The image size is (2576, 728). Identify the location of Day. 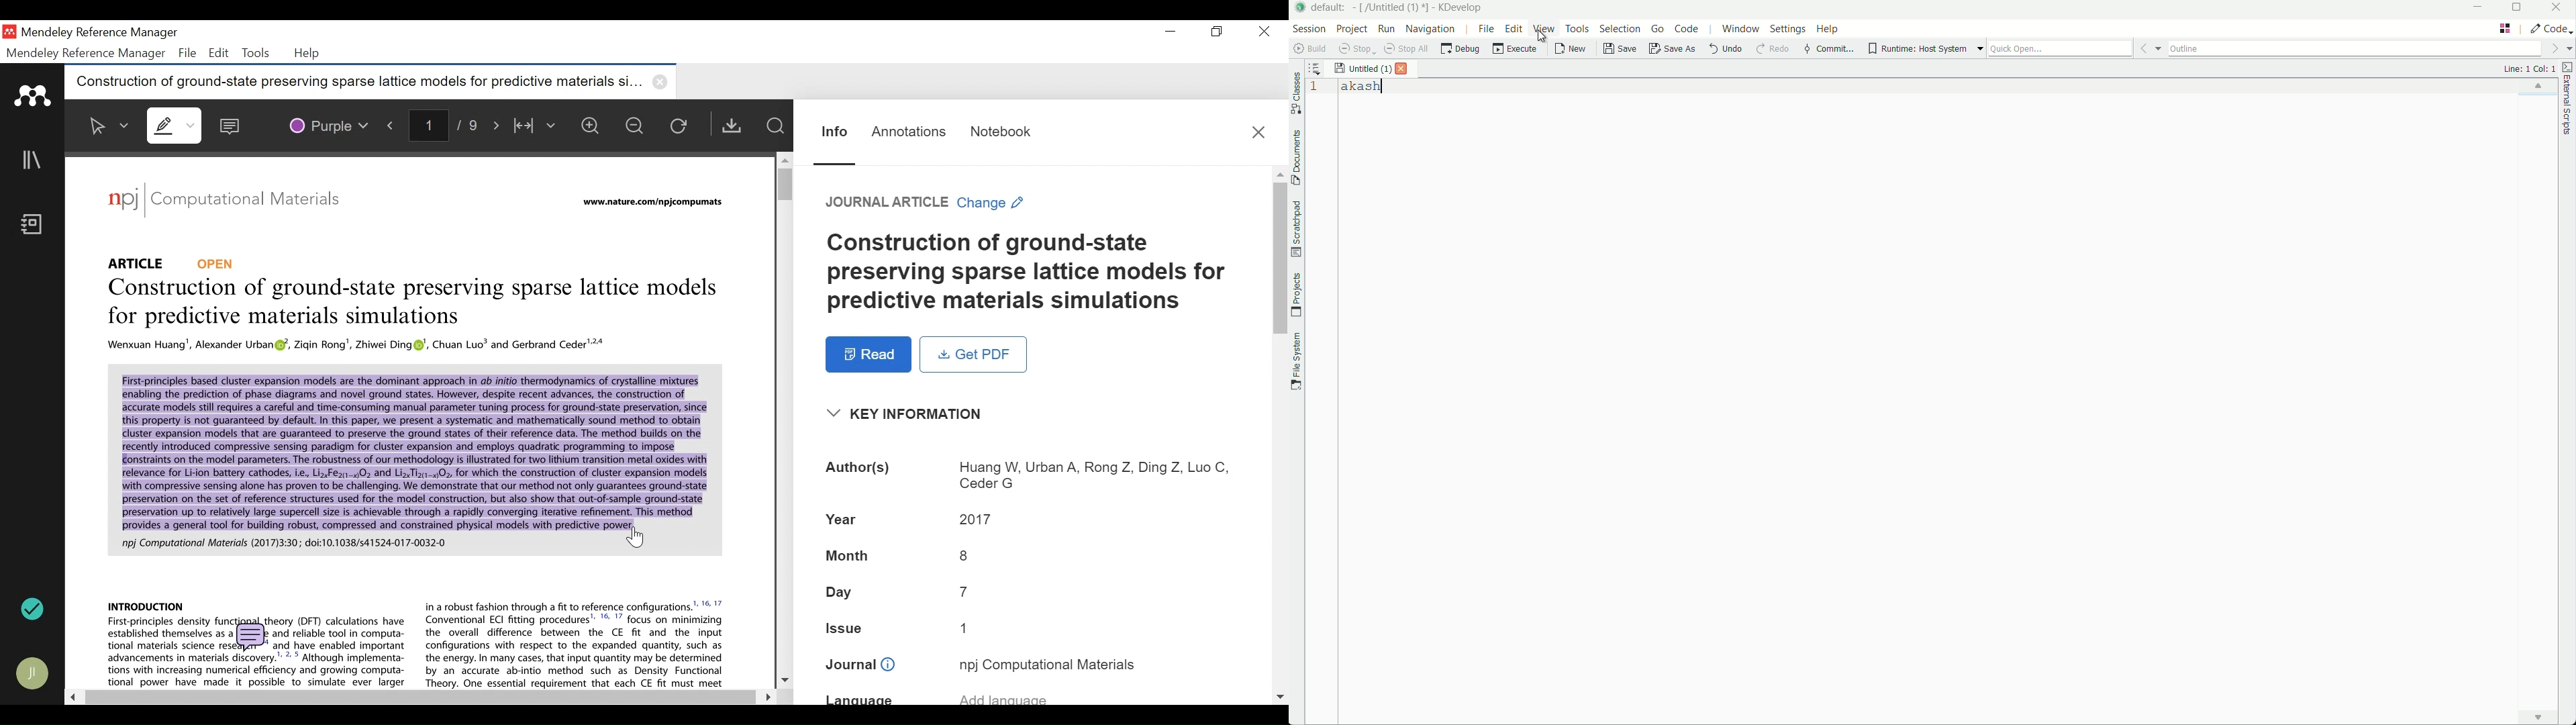
(841, 593).